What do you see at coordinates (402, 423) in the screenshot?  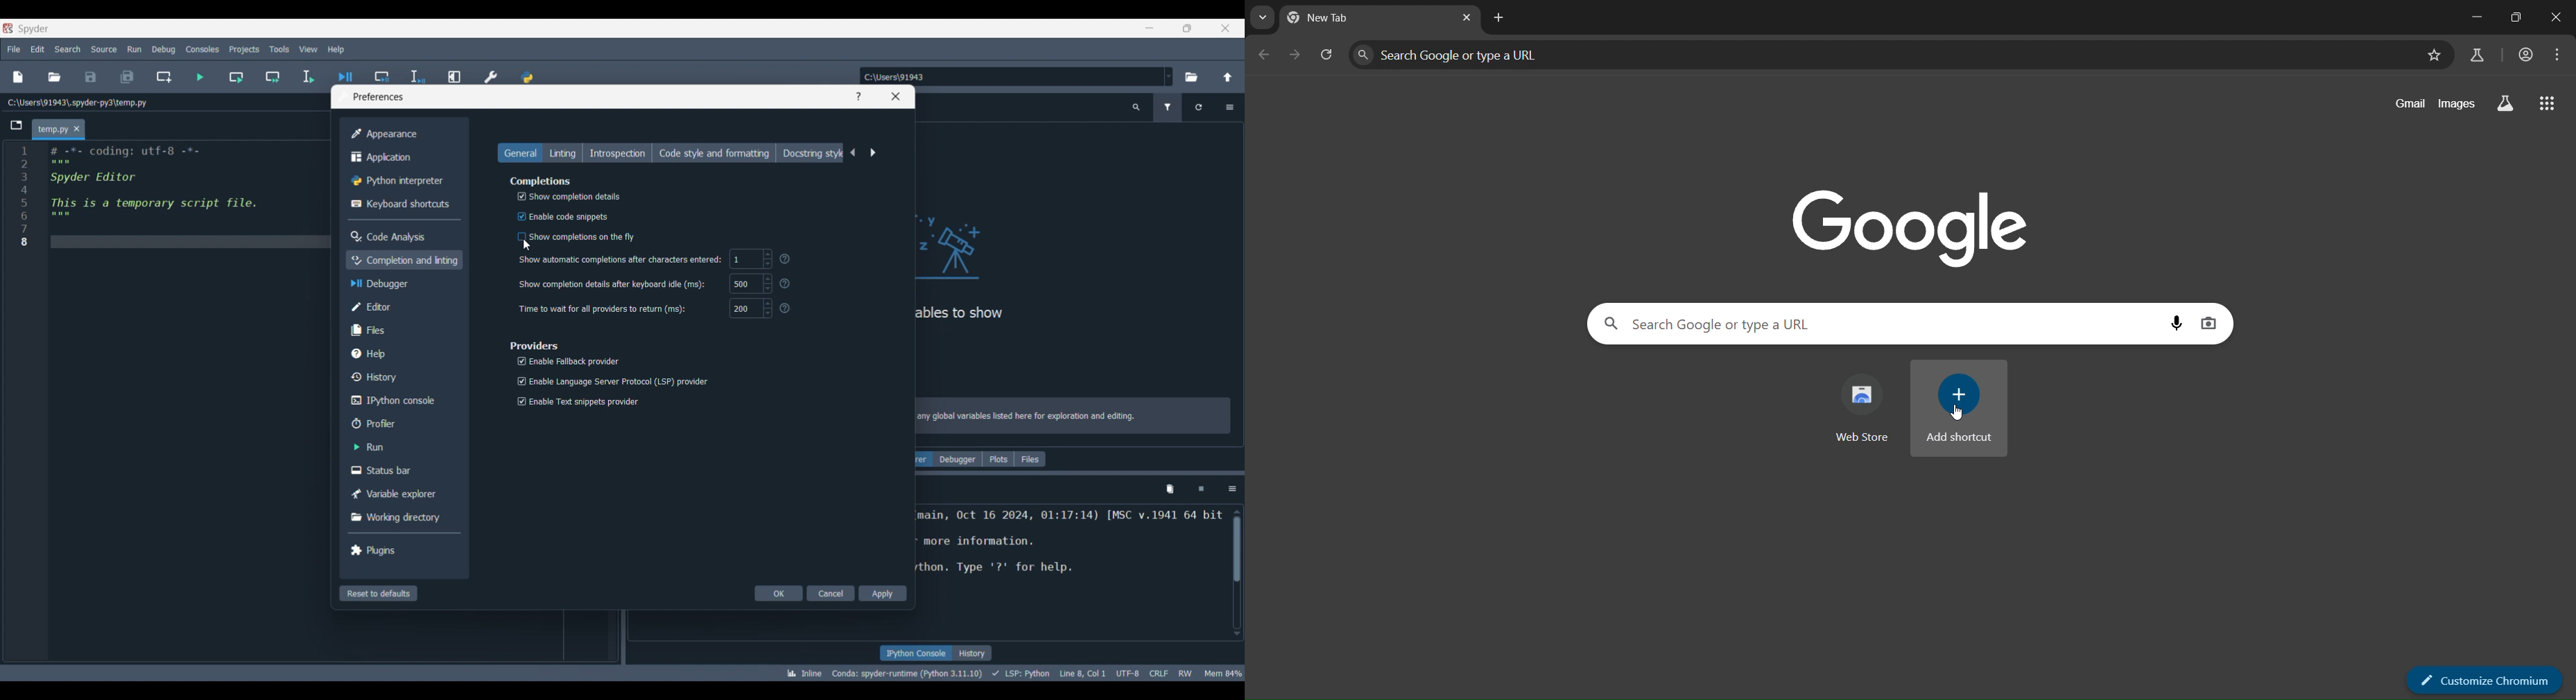 I see `Profiler` at bounding box center [402, 423].